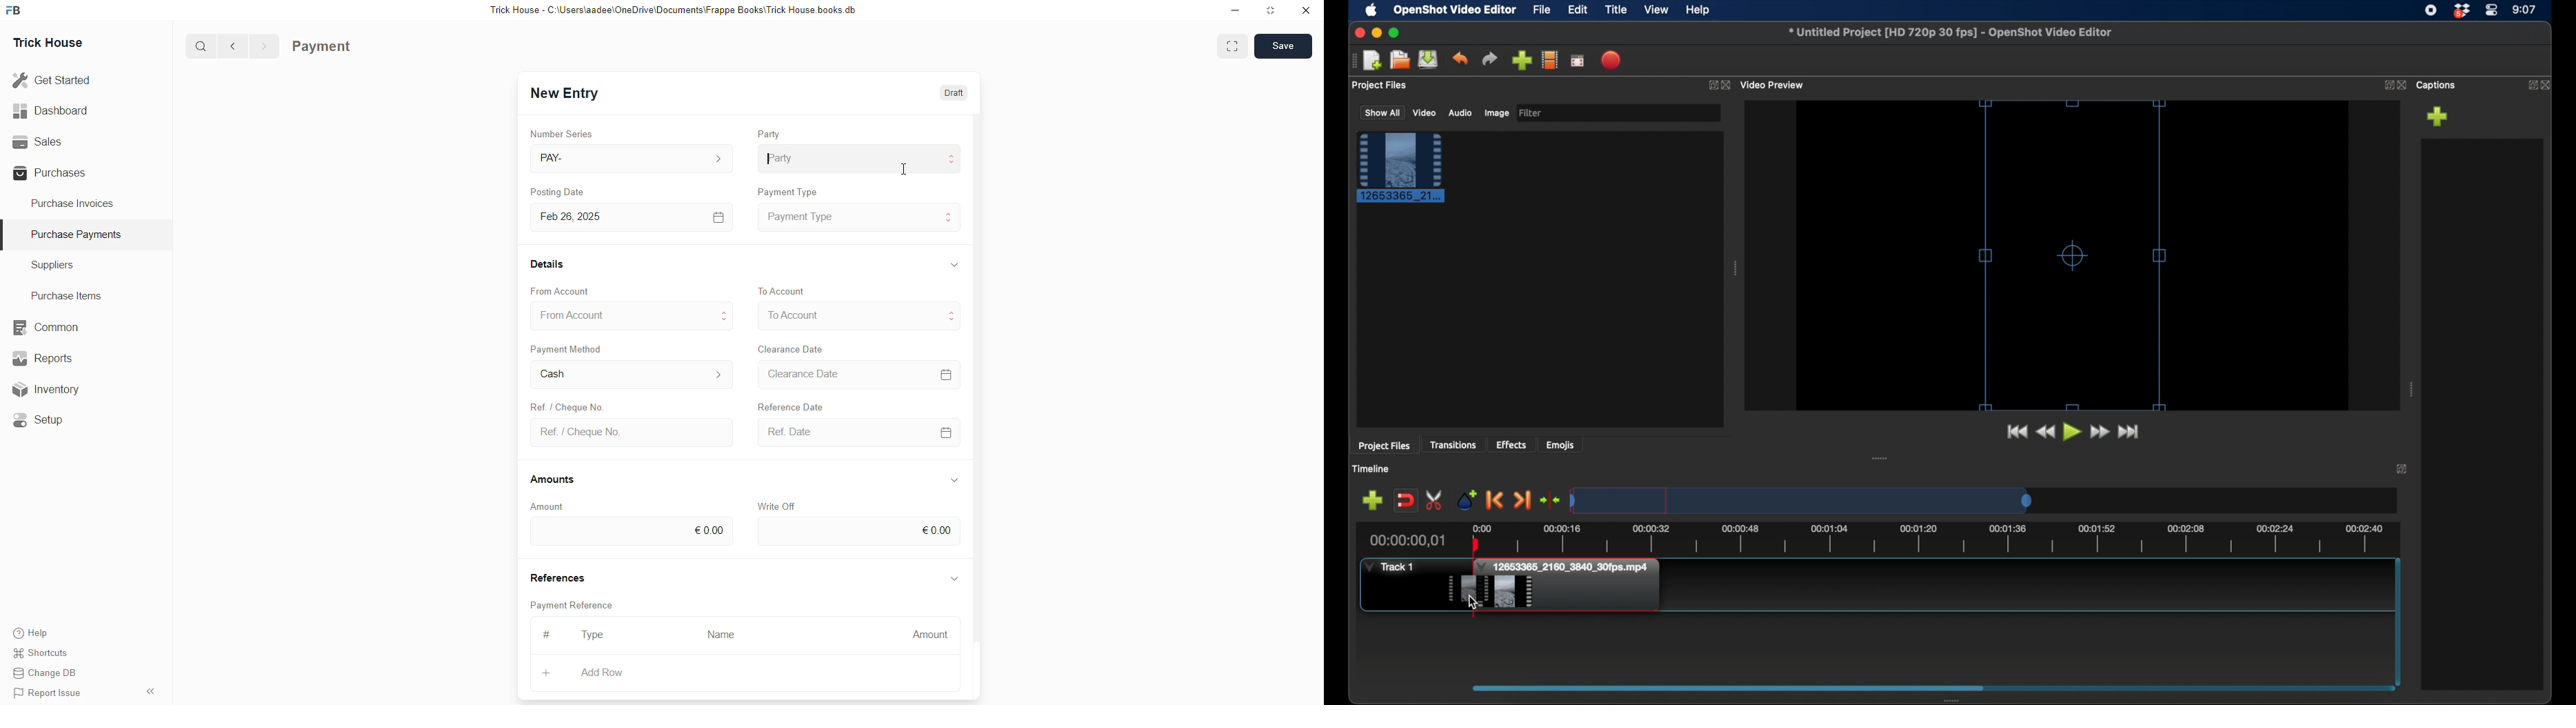 The width and height of the screenshot is (2576, 728). What do you see at coordinates (574, 407) in the screenshot?
I see `Ref. / Cheque No.` at bounding box center [574, 407].